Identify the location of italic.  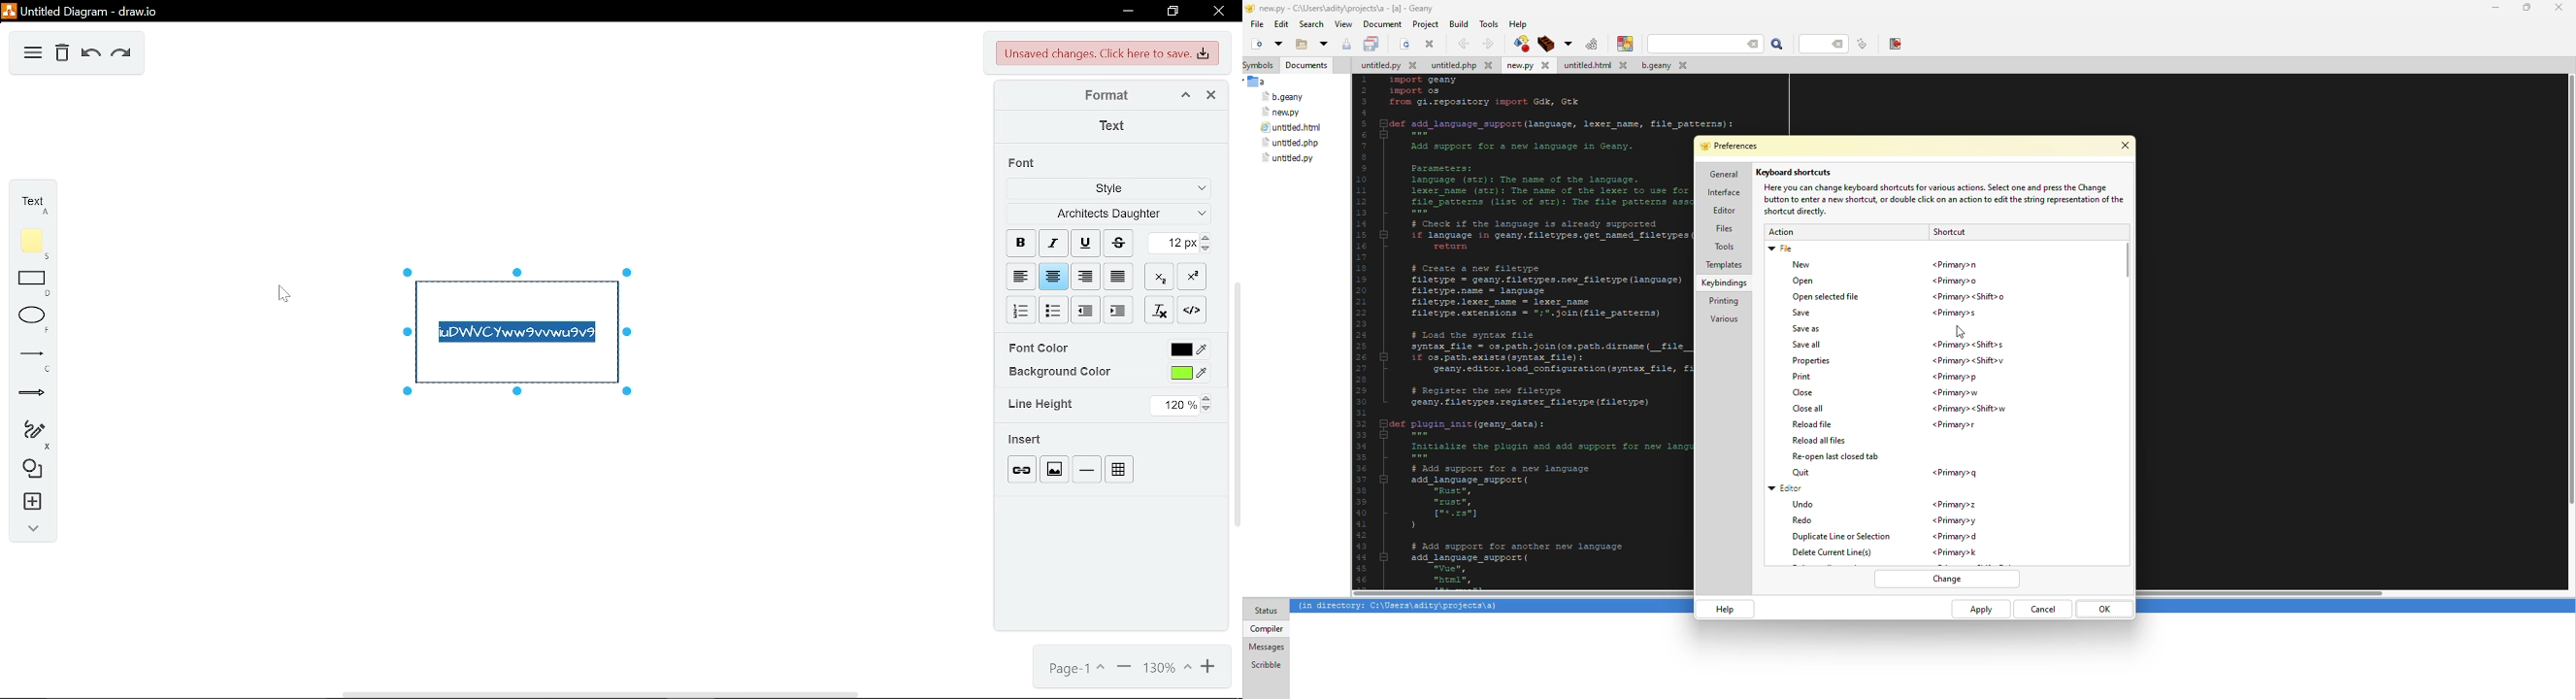
(1054, 243).